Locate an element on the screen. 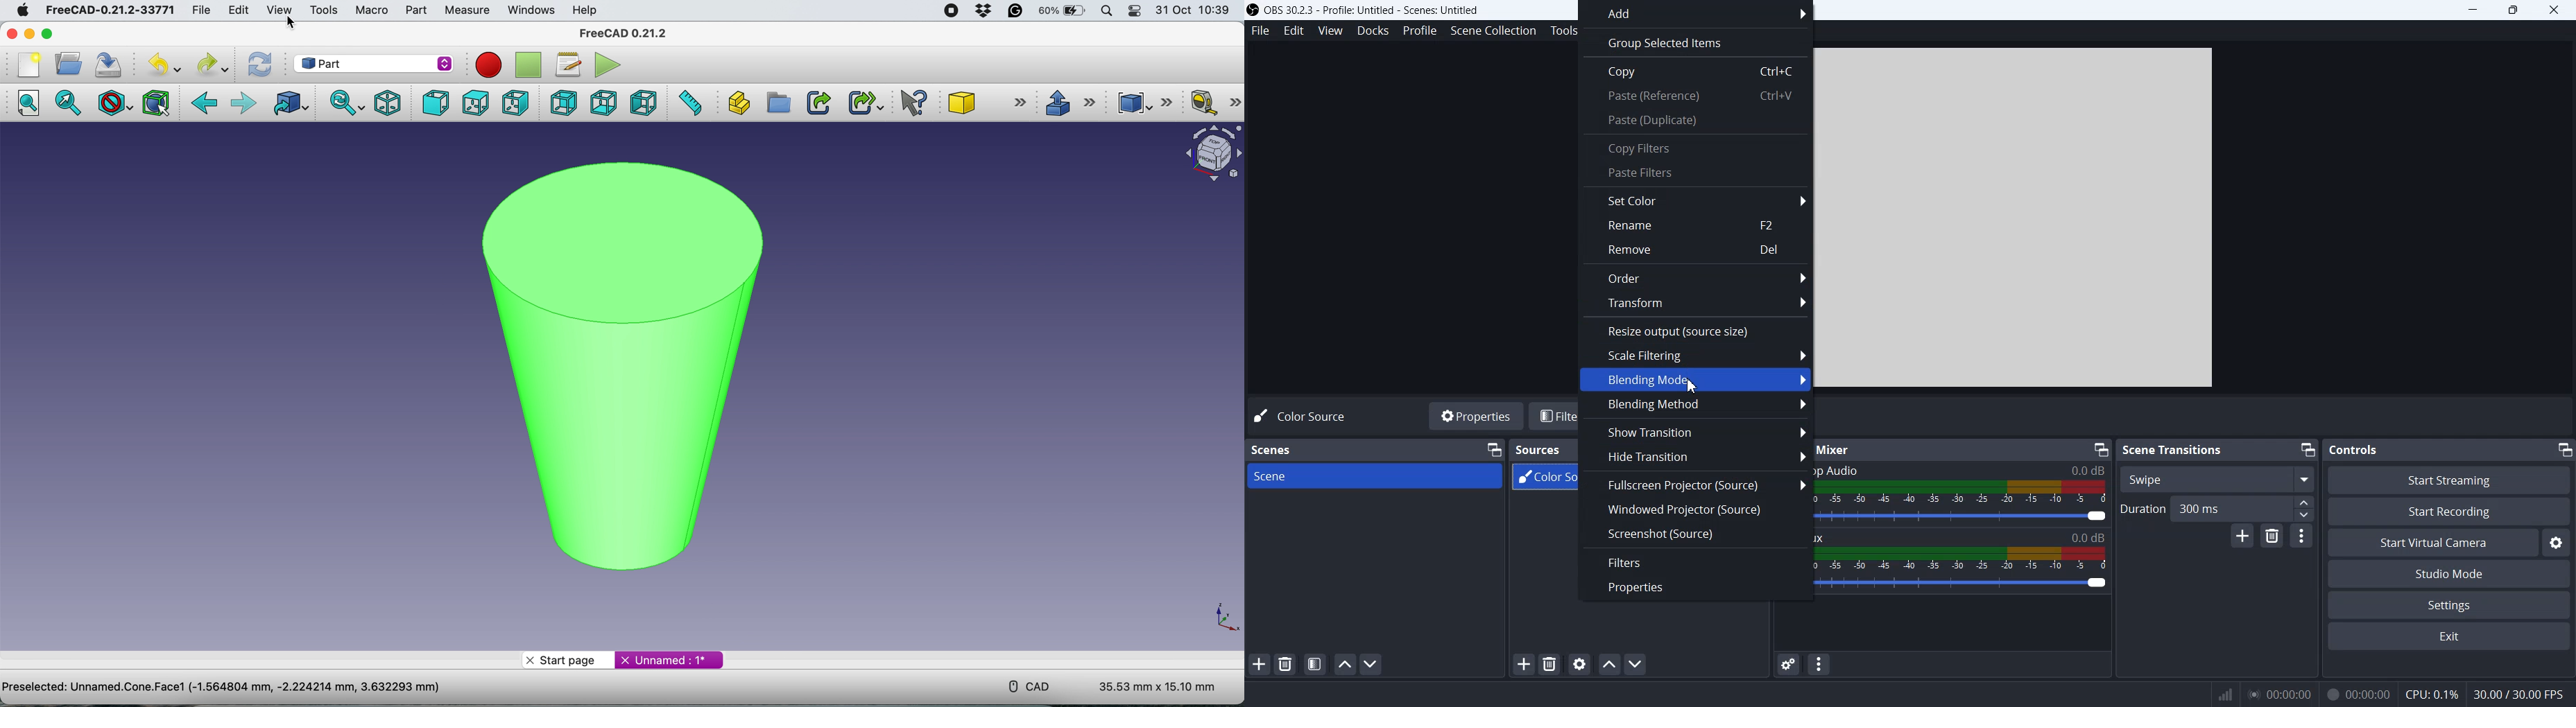  Cursor is located at coordinates (1689, 385).